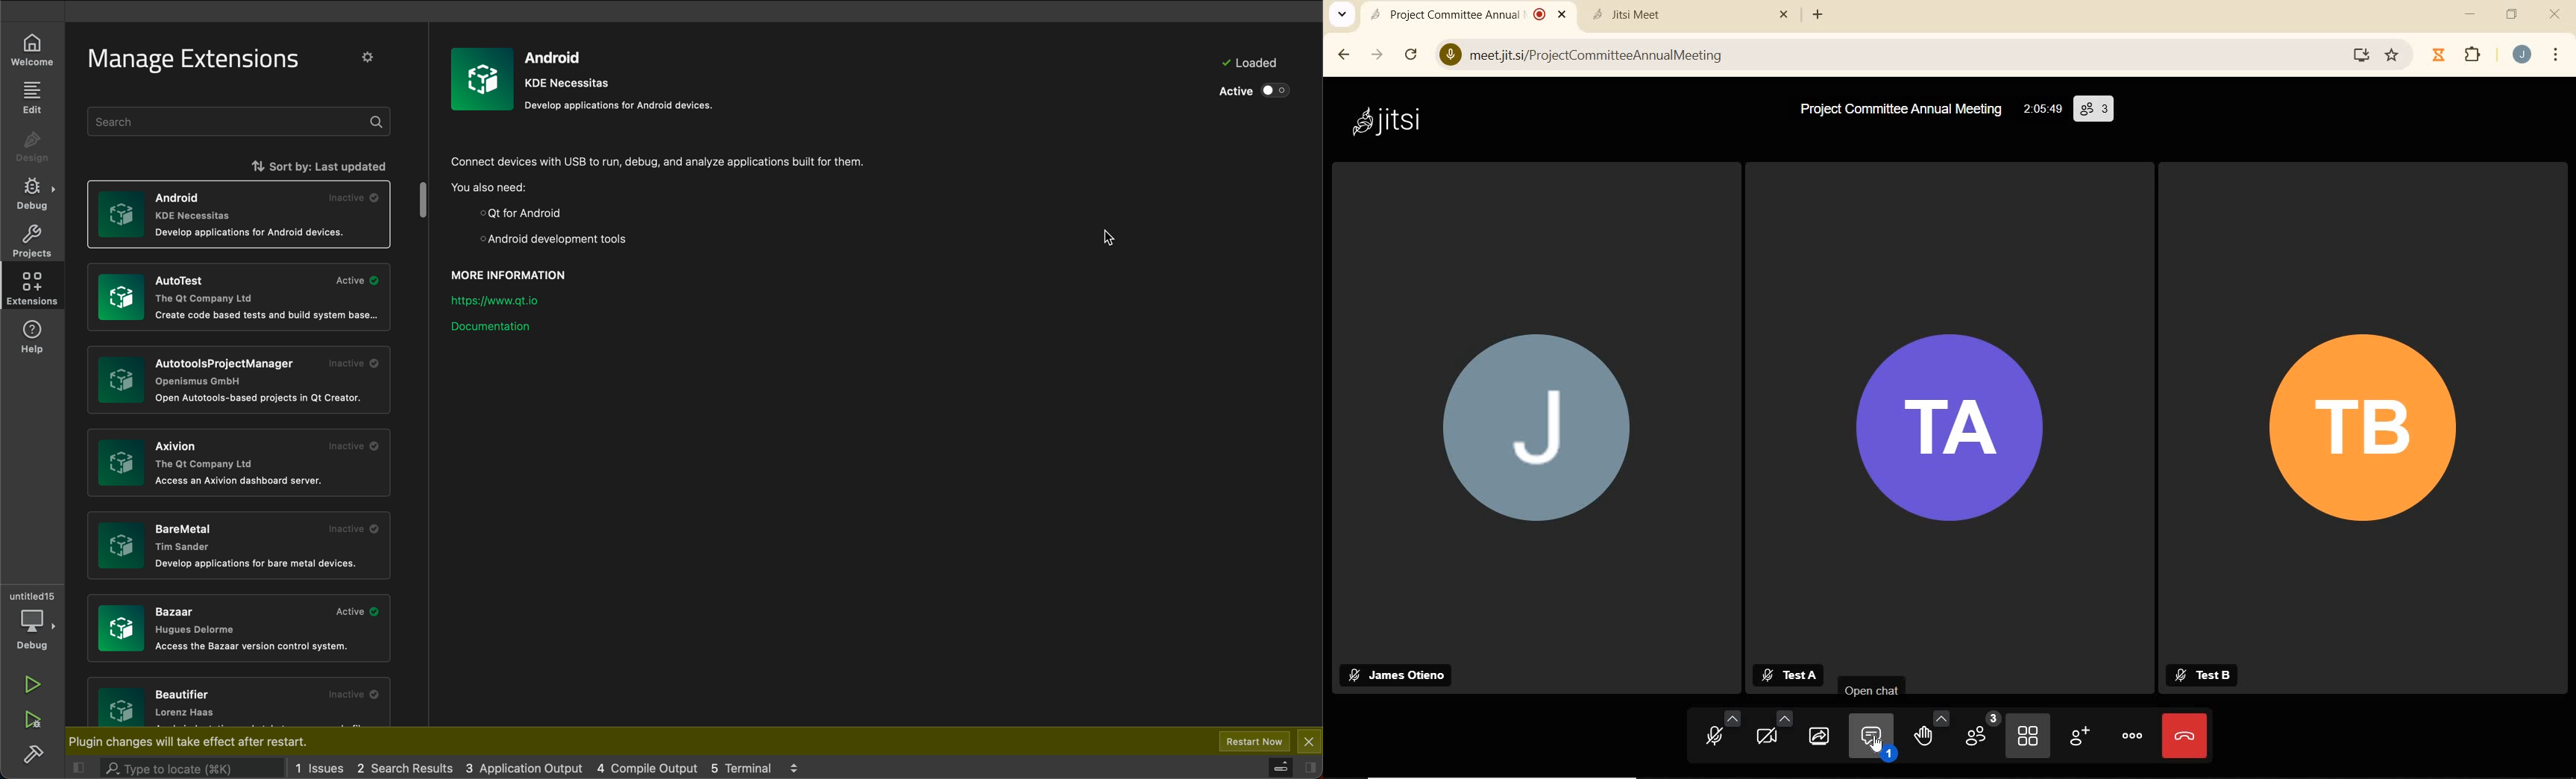 Image resolution: width=2576 pixels, height=784 pixels. Describe the element at coordinates (33, 619) in the screenshot. I see `debugger` at that location.